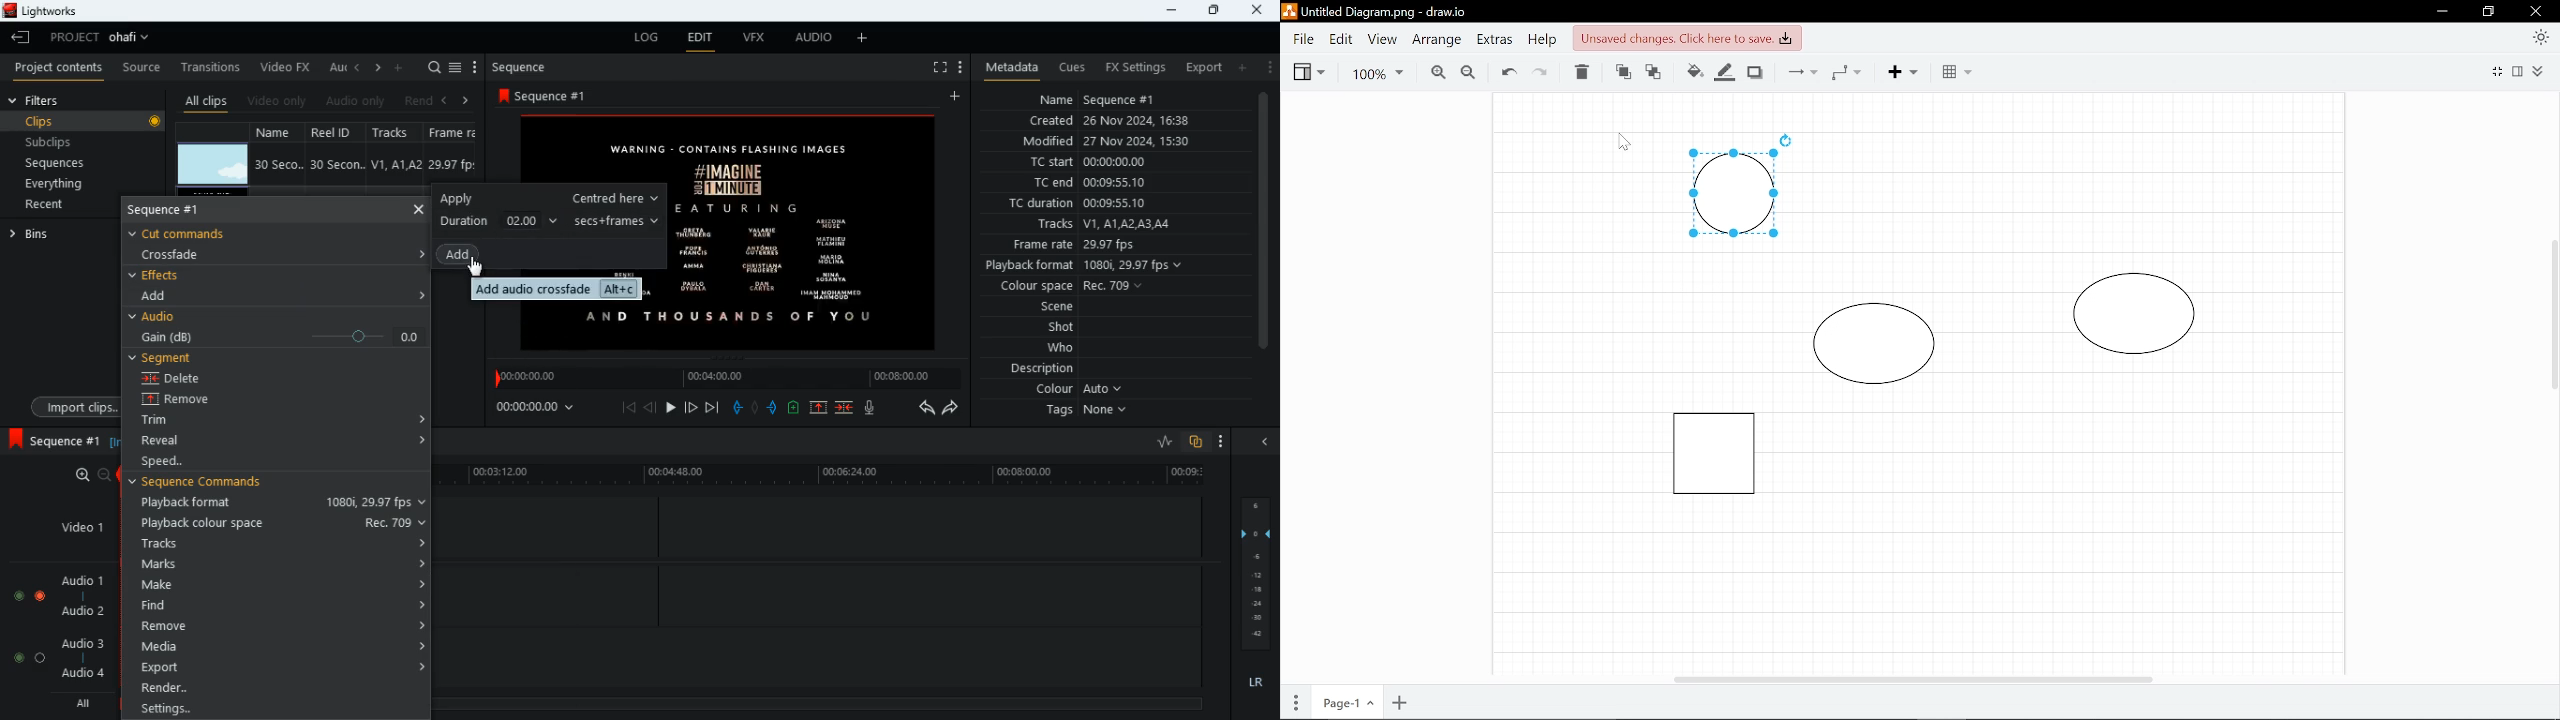 This screenshot has height=728, width=2576. I want to click on Arrange, so click(1435, 40).